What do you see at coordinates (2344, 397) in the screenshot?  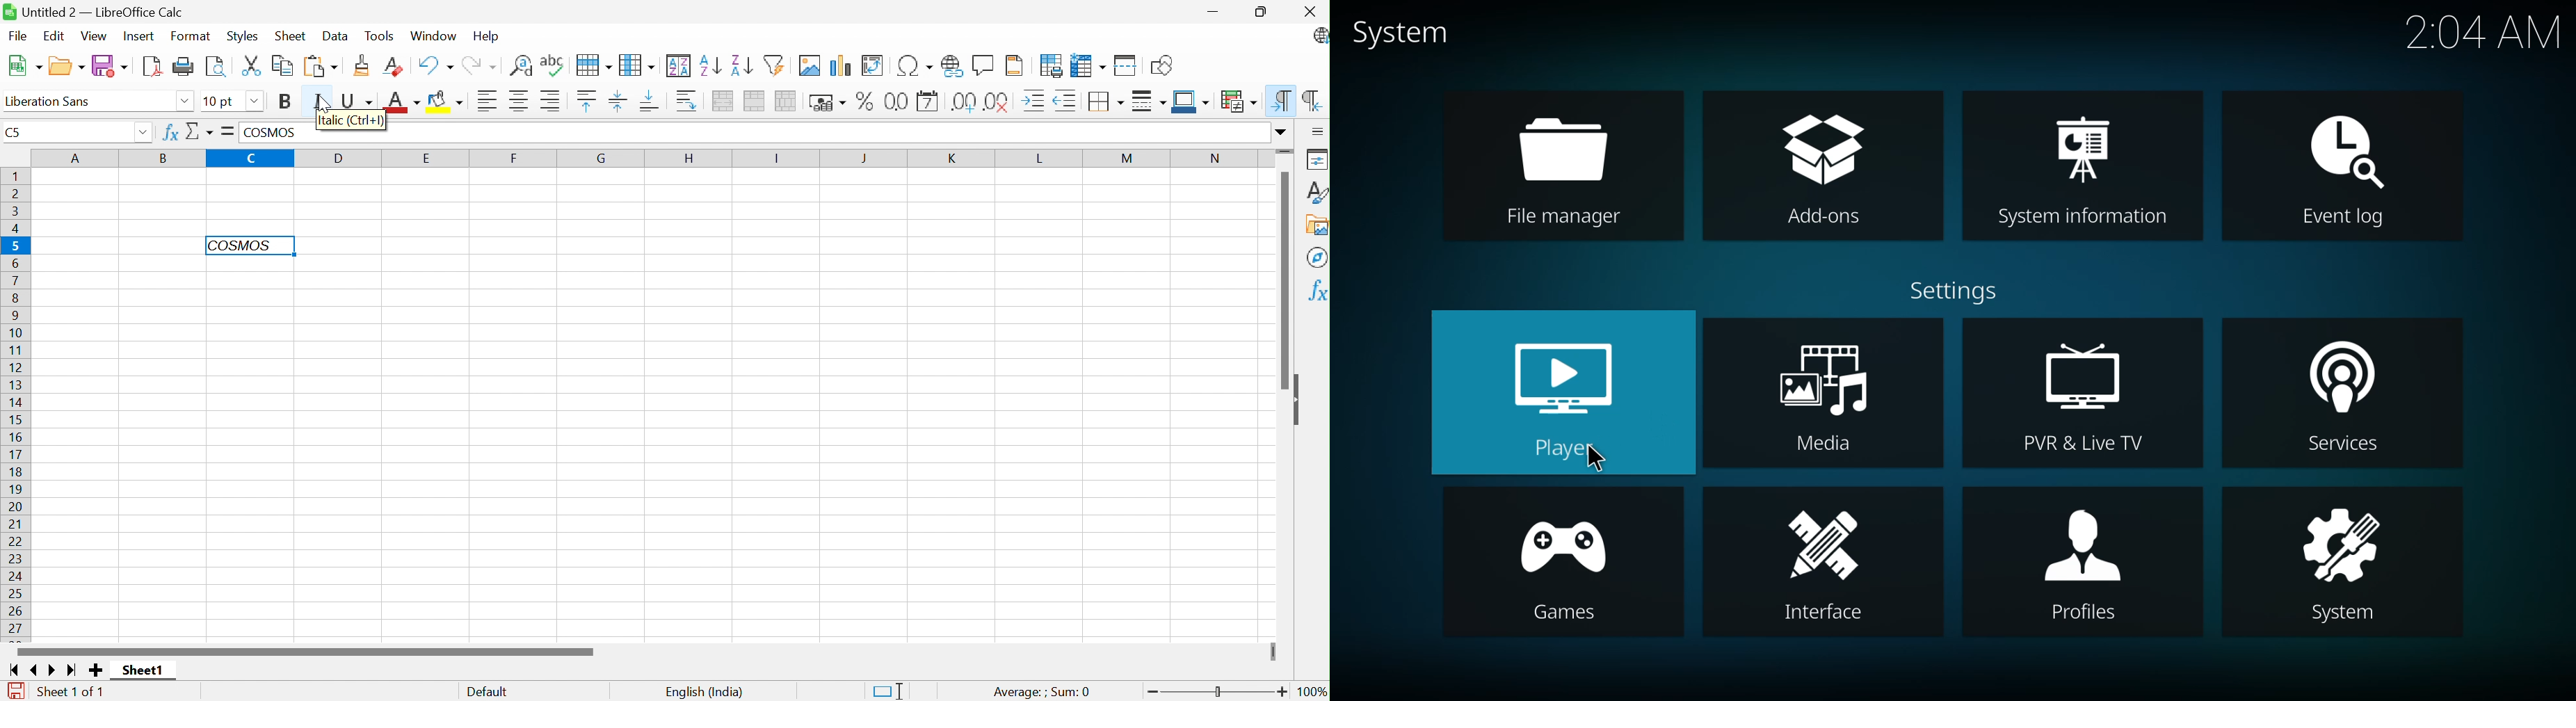 I see `services` at bounding box center [2344, 397].